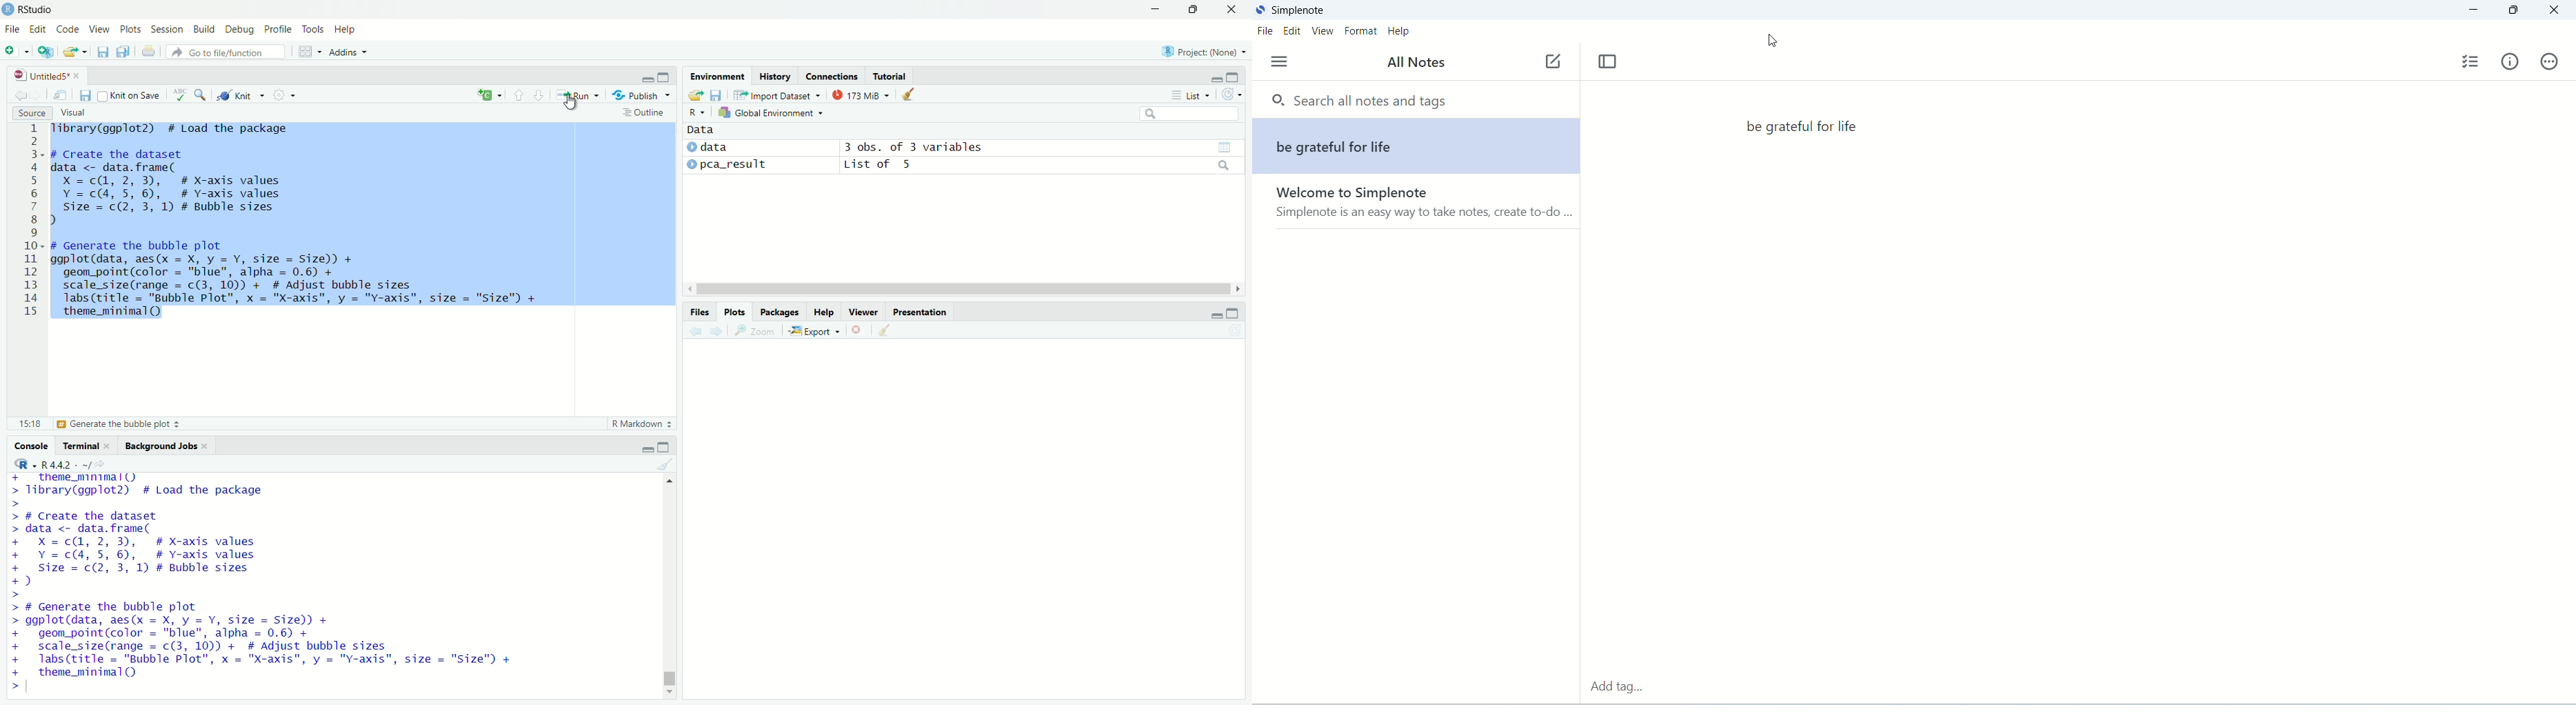  What do you see at coordinates (264, 583) in the screenshot?
I see `Tibrary(ggplot2) # Load the package

# Create the dataset

data <- data. frame(
X =c(@, 2, 3), # X-axis values
Y = c(4, 5, 6), # Y-axis values
size = c(2, 3, 1) # Bubble sizes

)

# Generate the bubble plot

ggplot(data, aes(x = X, y = Y, size = Size)) +
geom_point(color = "blue", alpha = 0.6) +
scale_size(range = c(3, 10)) + # Adjust bubble sizes
labs (title = "Bubble Plot", x = "X-axis", y = "Y-axis", size = "Size") +
theme_minimal ()` at bounding box center [264, 583].